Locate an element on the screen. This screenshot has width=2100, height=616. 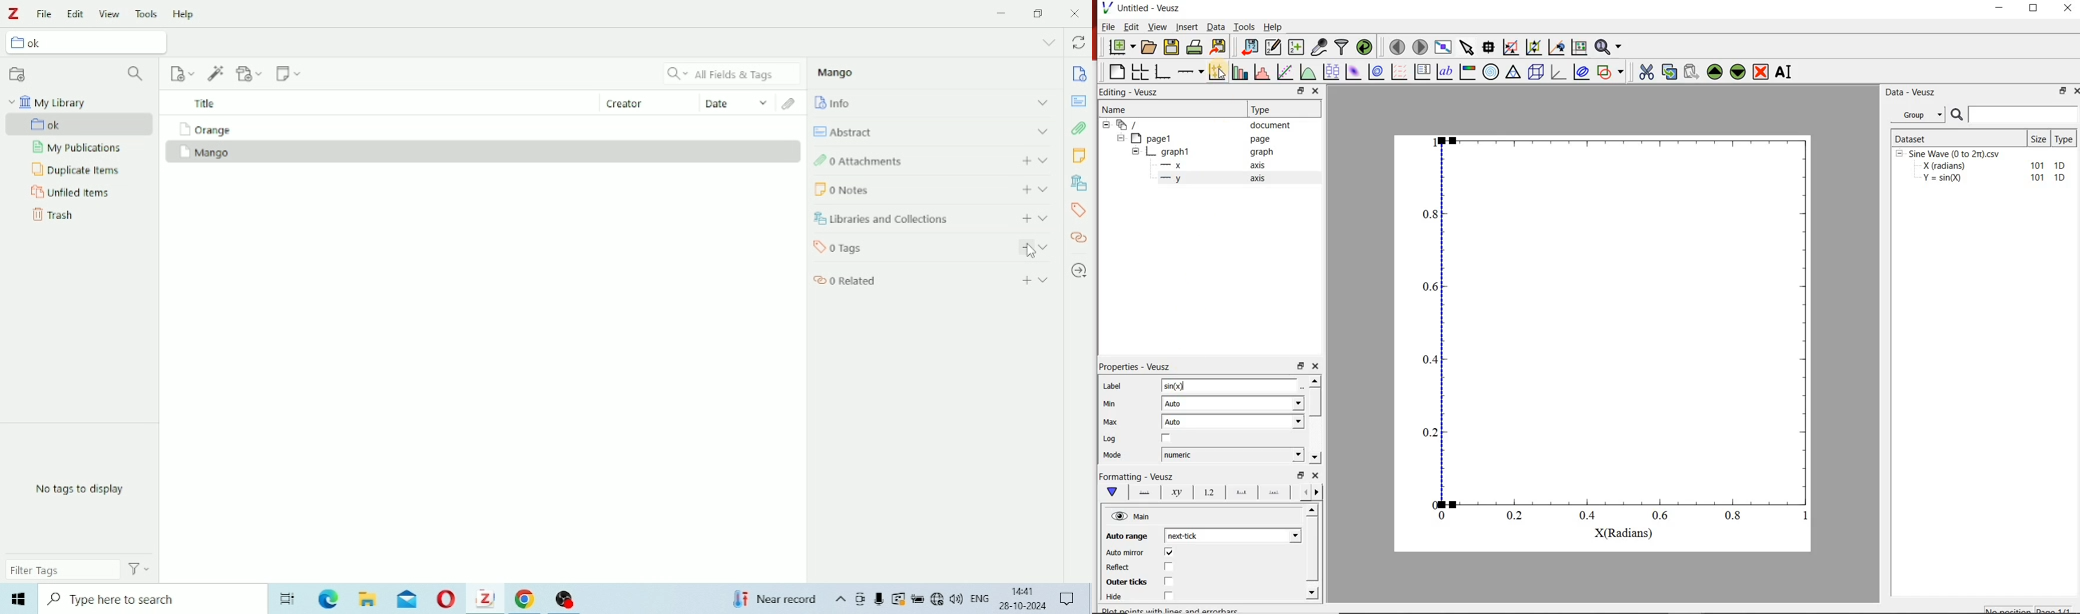
Mail is located at coordinates (410, 599).